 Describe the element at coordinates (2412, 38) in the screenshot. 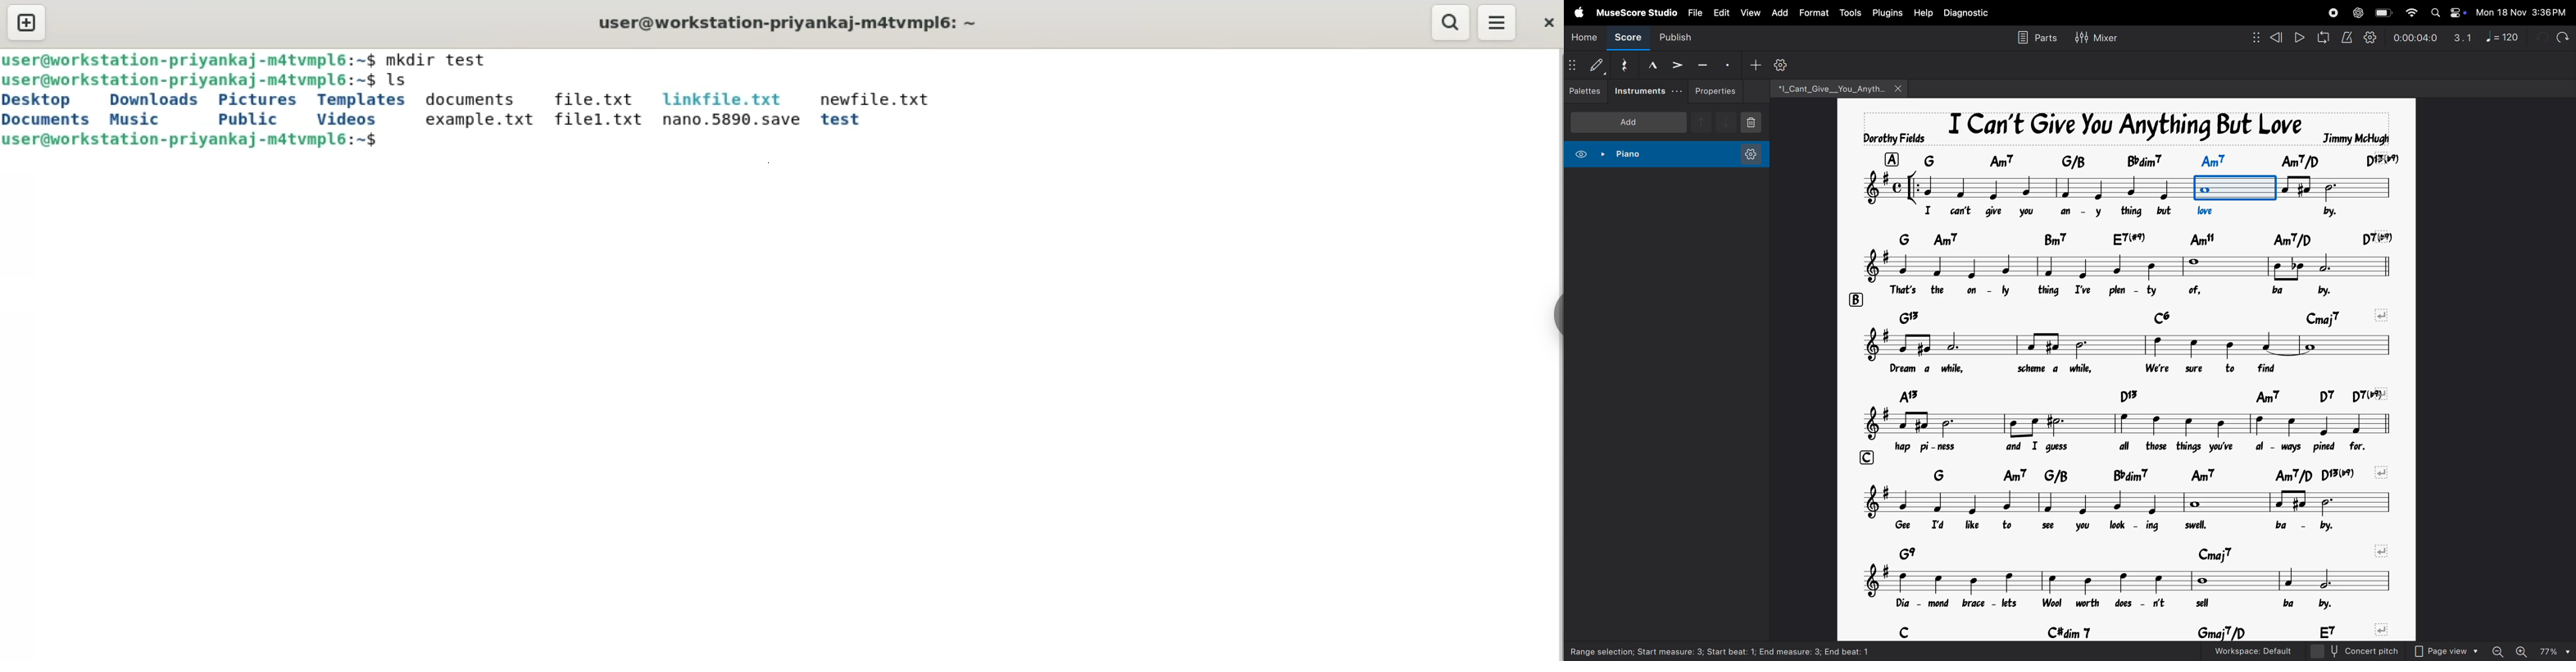

I see `time frame` at that location.